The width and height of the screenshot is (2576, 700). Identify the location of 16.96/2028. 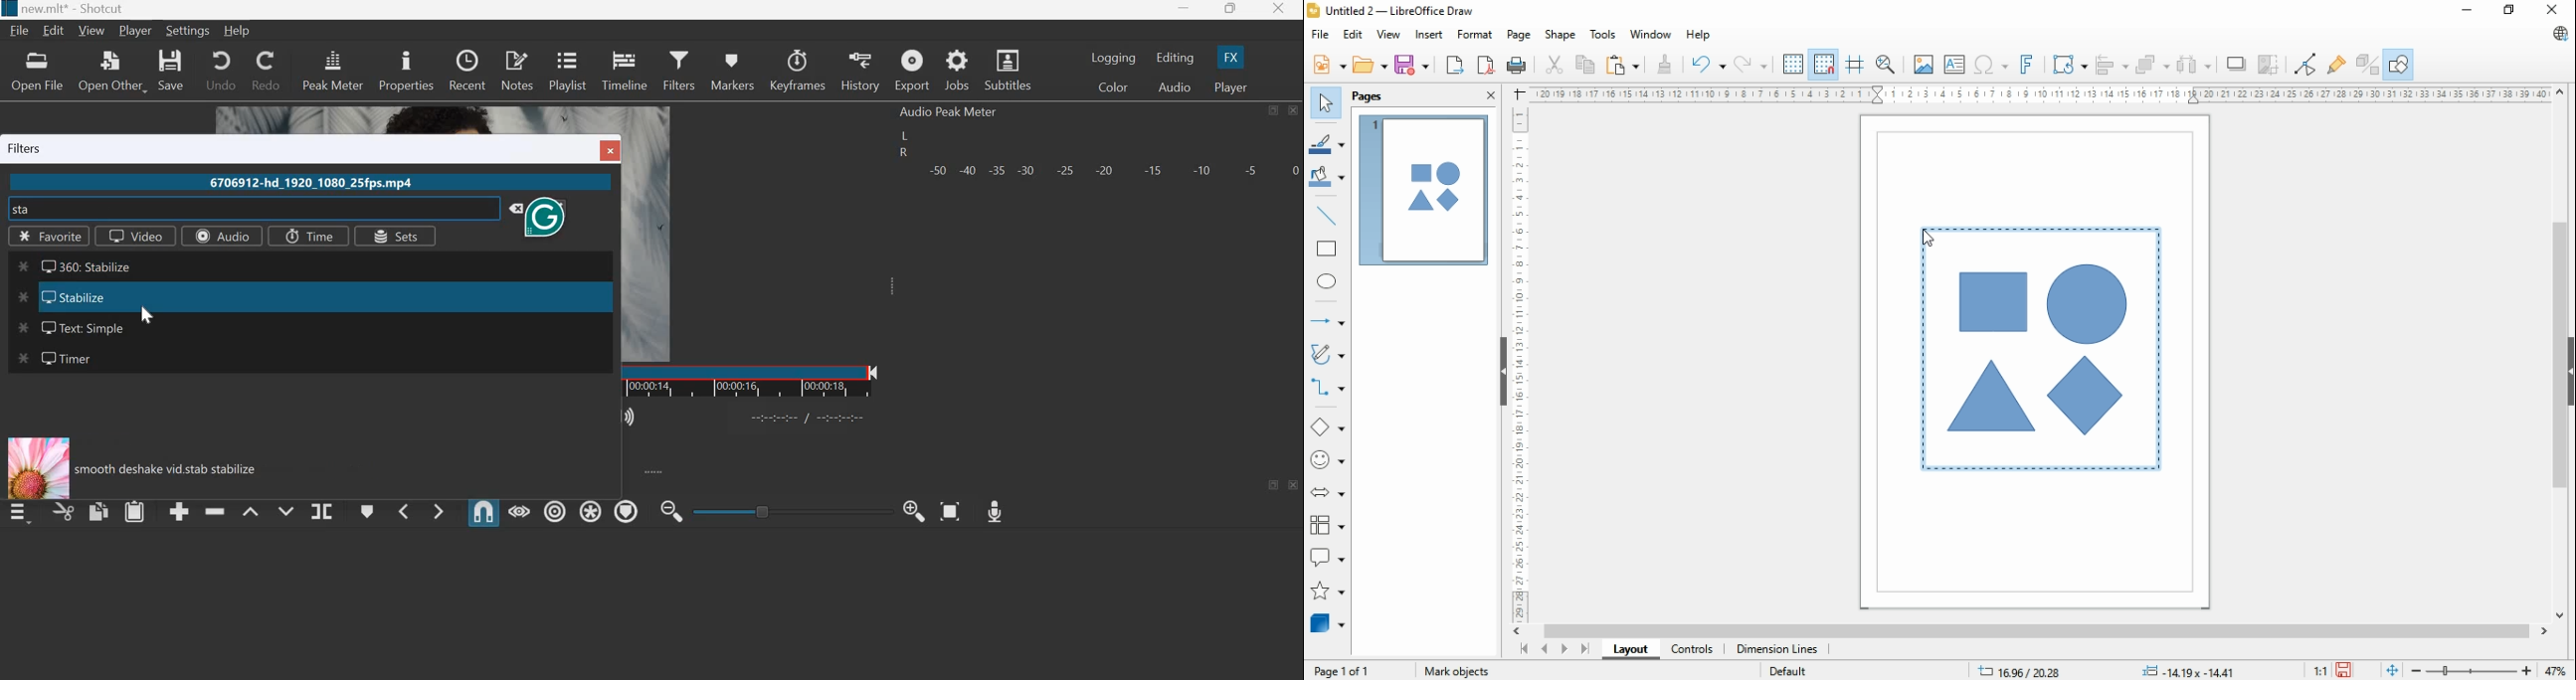
(2016, 673).